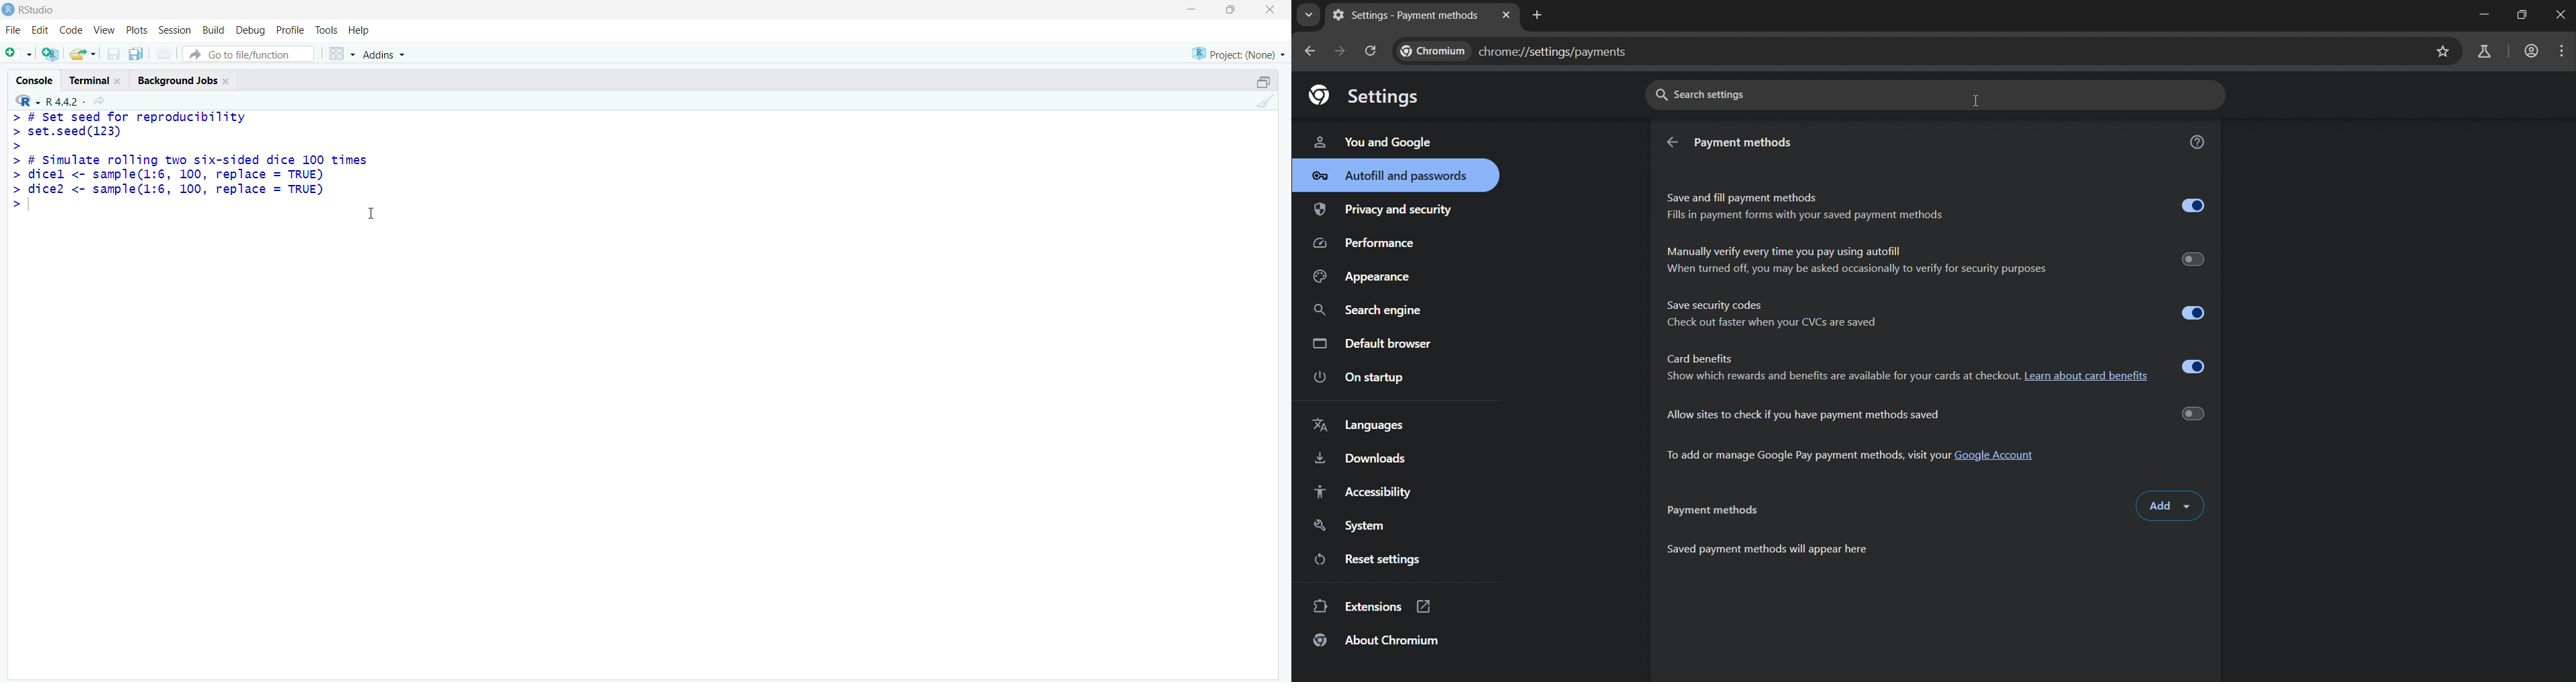  Describe the element at coordinates (1375, 94) in the screenshot. I see `settings` at that location.